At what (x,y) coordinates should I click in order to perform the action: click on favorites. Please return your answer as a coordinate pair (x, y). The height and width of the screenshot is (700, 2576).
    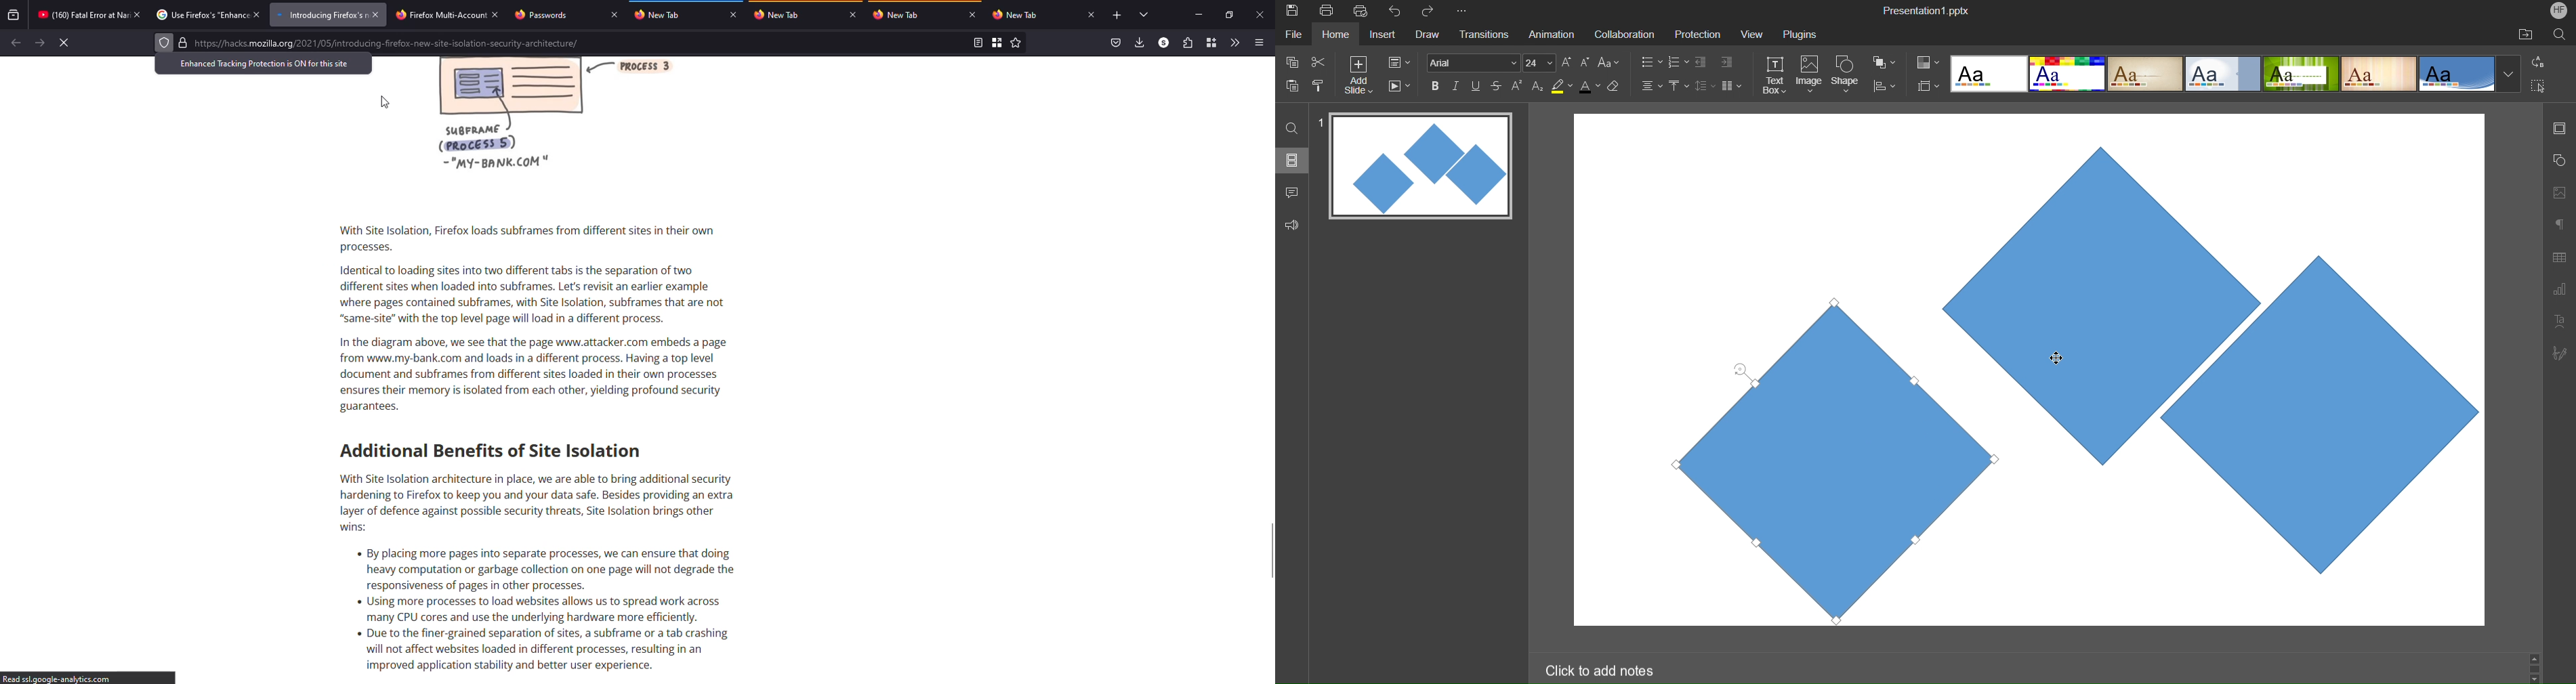
    Looking at the image, I should click on (1017, 43).